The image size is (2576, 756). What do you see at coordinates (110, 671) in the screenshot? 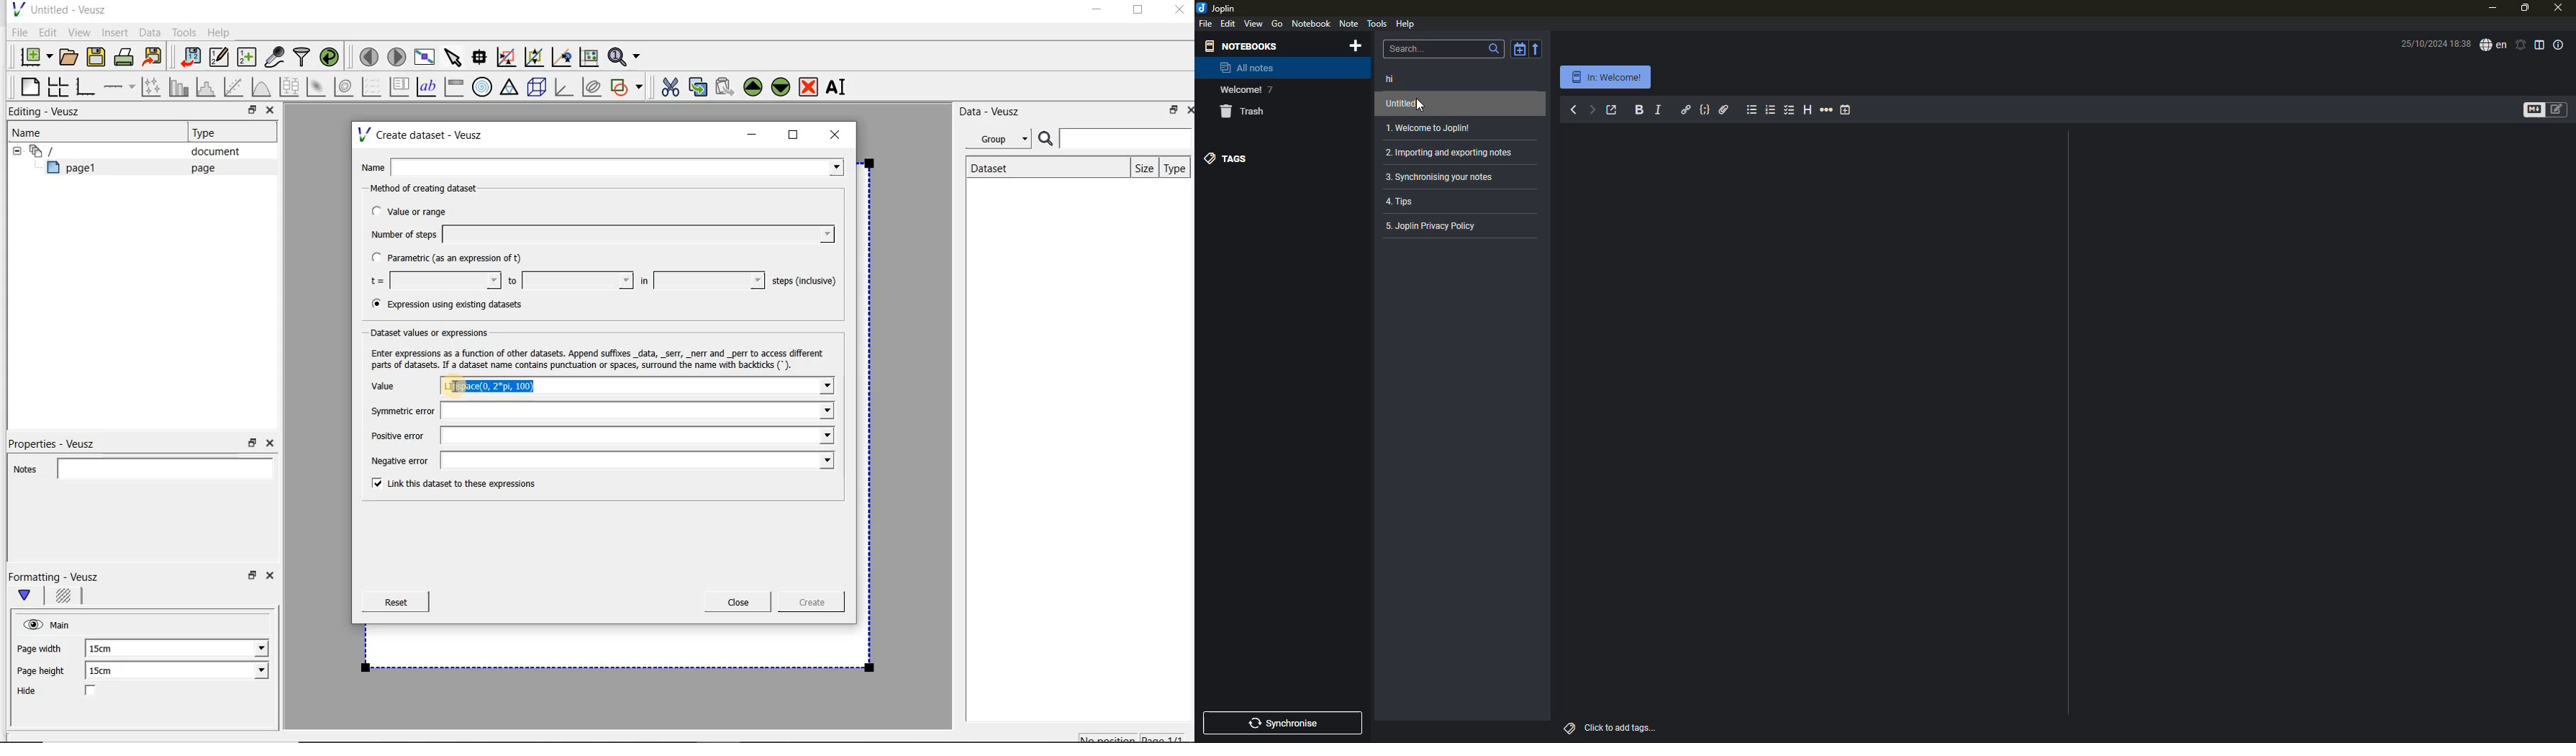
I see `15cm` at bounding box center [110, 671].